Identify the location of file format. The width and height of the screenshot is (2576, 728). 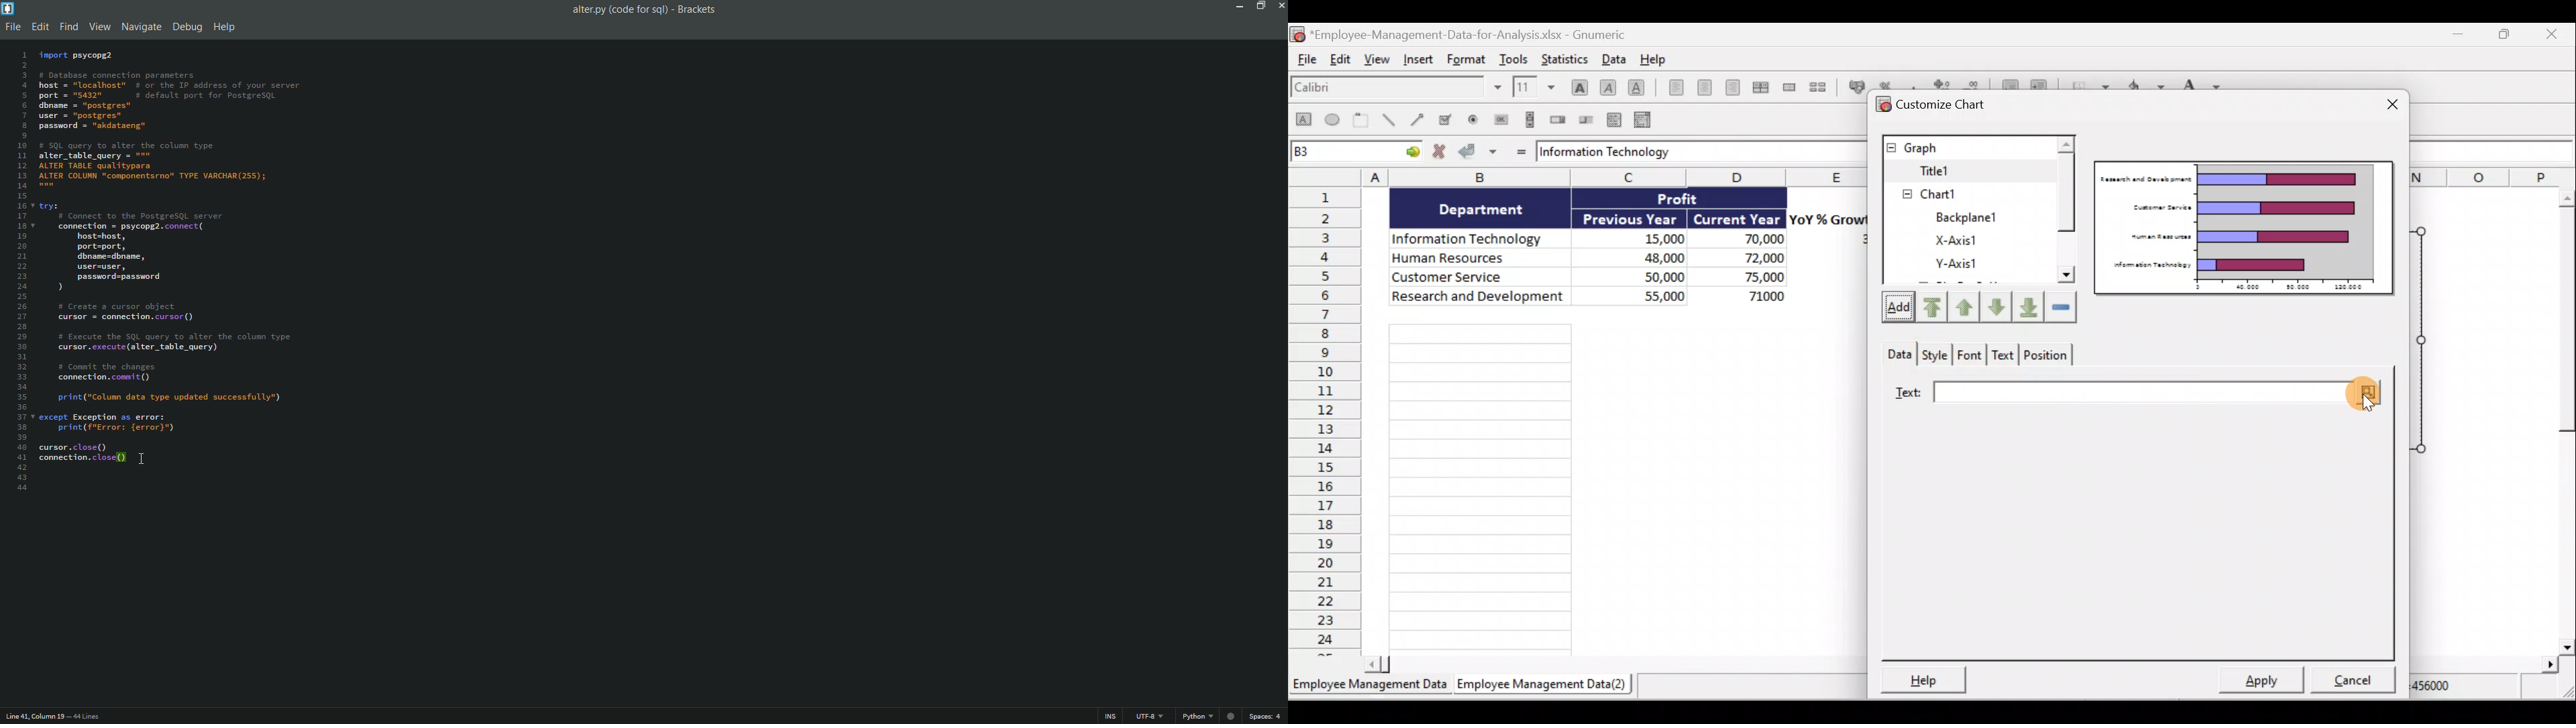
(1210, 717).